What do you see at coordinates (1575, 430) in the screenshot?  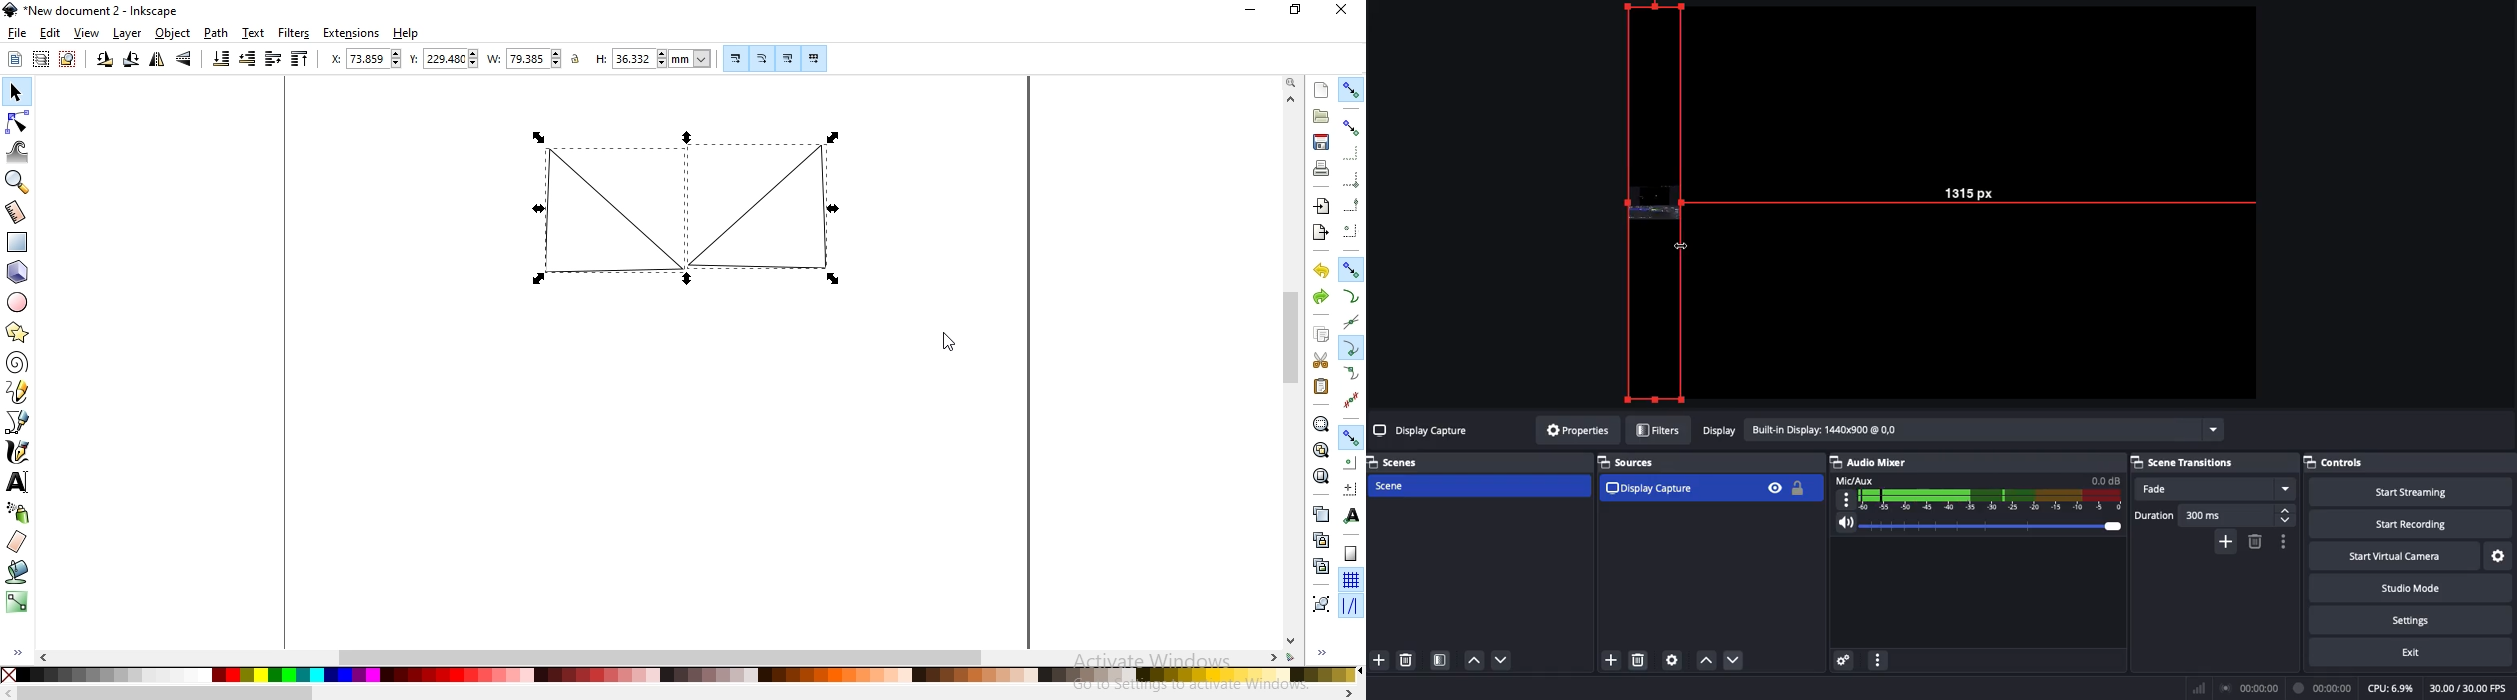 I see `Properties` at bounding box center [1575, 430].